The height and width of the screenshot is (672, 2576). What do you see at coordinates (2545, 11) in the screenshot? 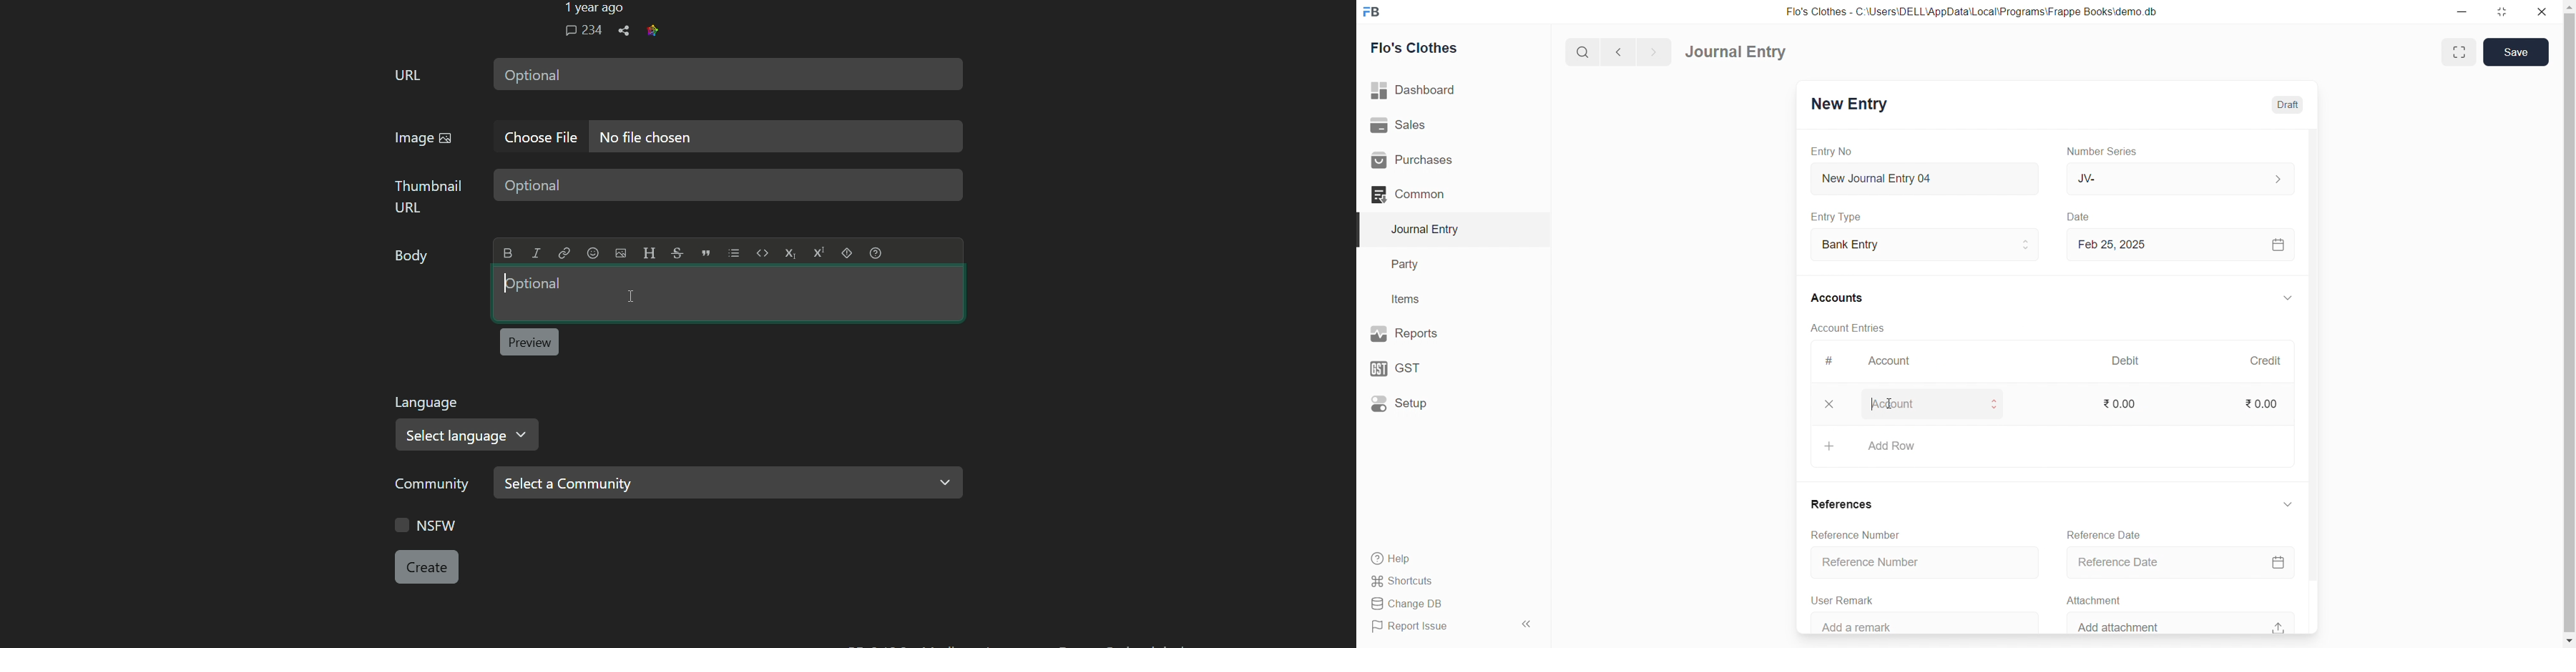
I see `close` at bounding box center [2545, 11].